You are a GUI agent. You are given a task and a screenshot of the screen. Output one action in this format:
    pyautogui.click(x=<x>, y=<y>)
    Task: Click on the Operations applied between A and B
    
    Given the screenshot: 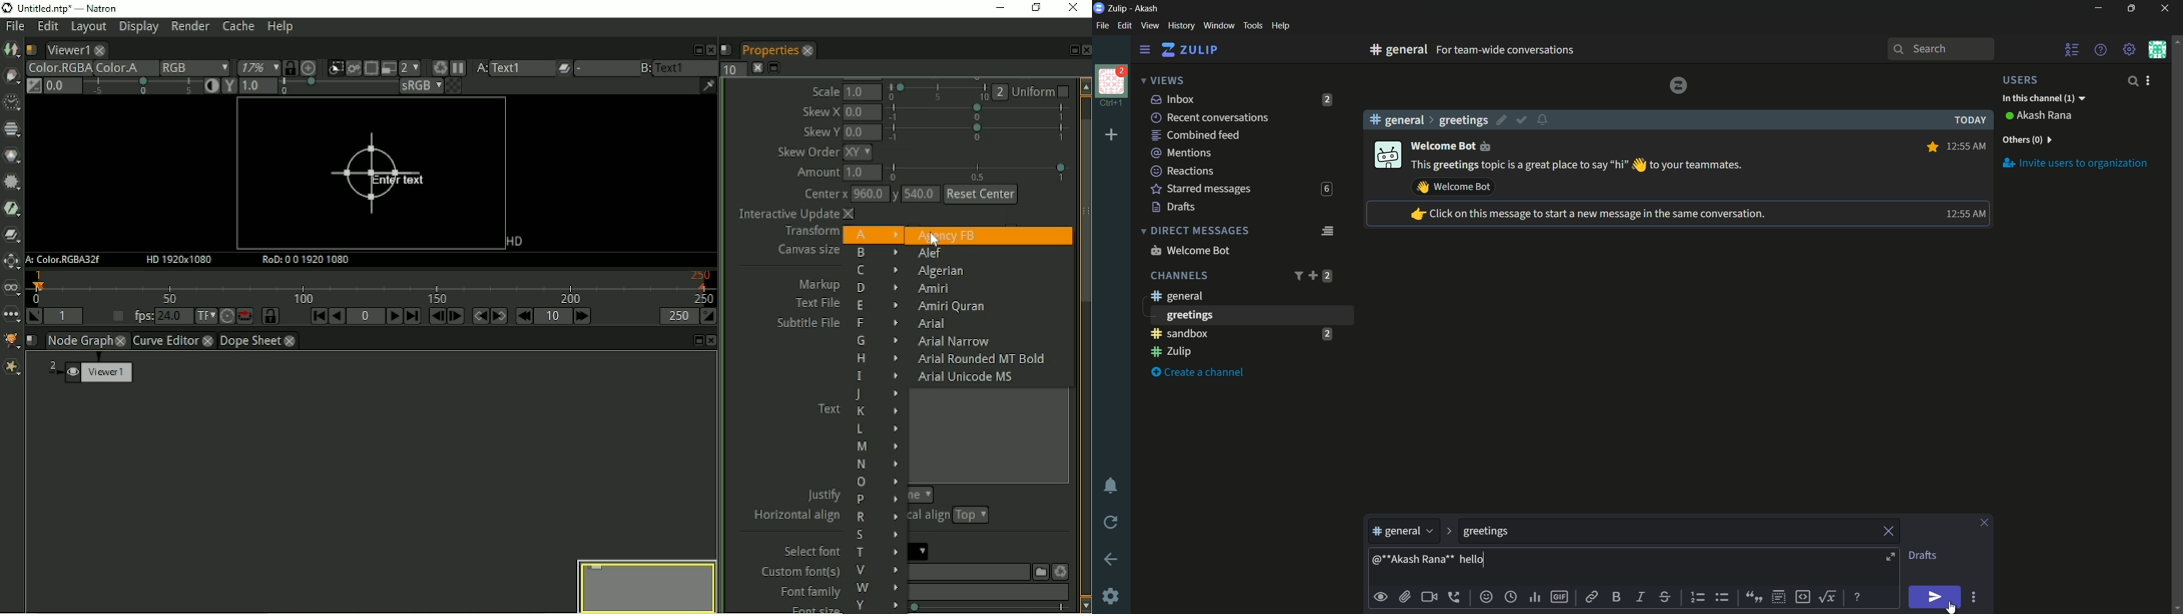 What is the action you would take?
    pyautogui.click(x=564, y=68)
    